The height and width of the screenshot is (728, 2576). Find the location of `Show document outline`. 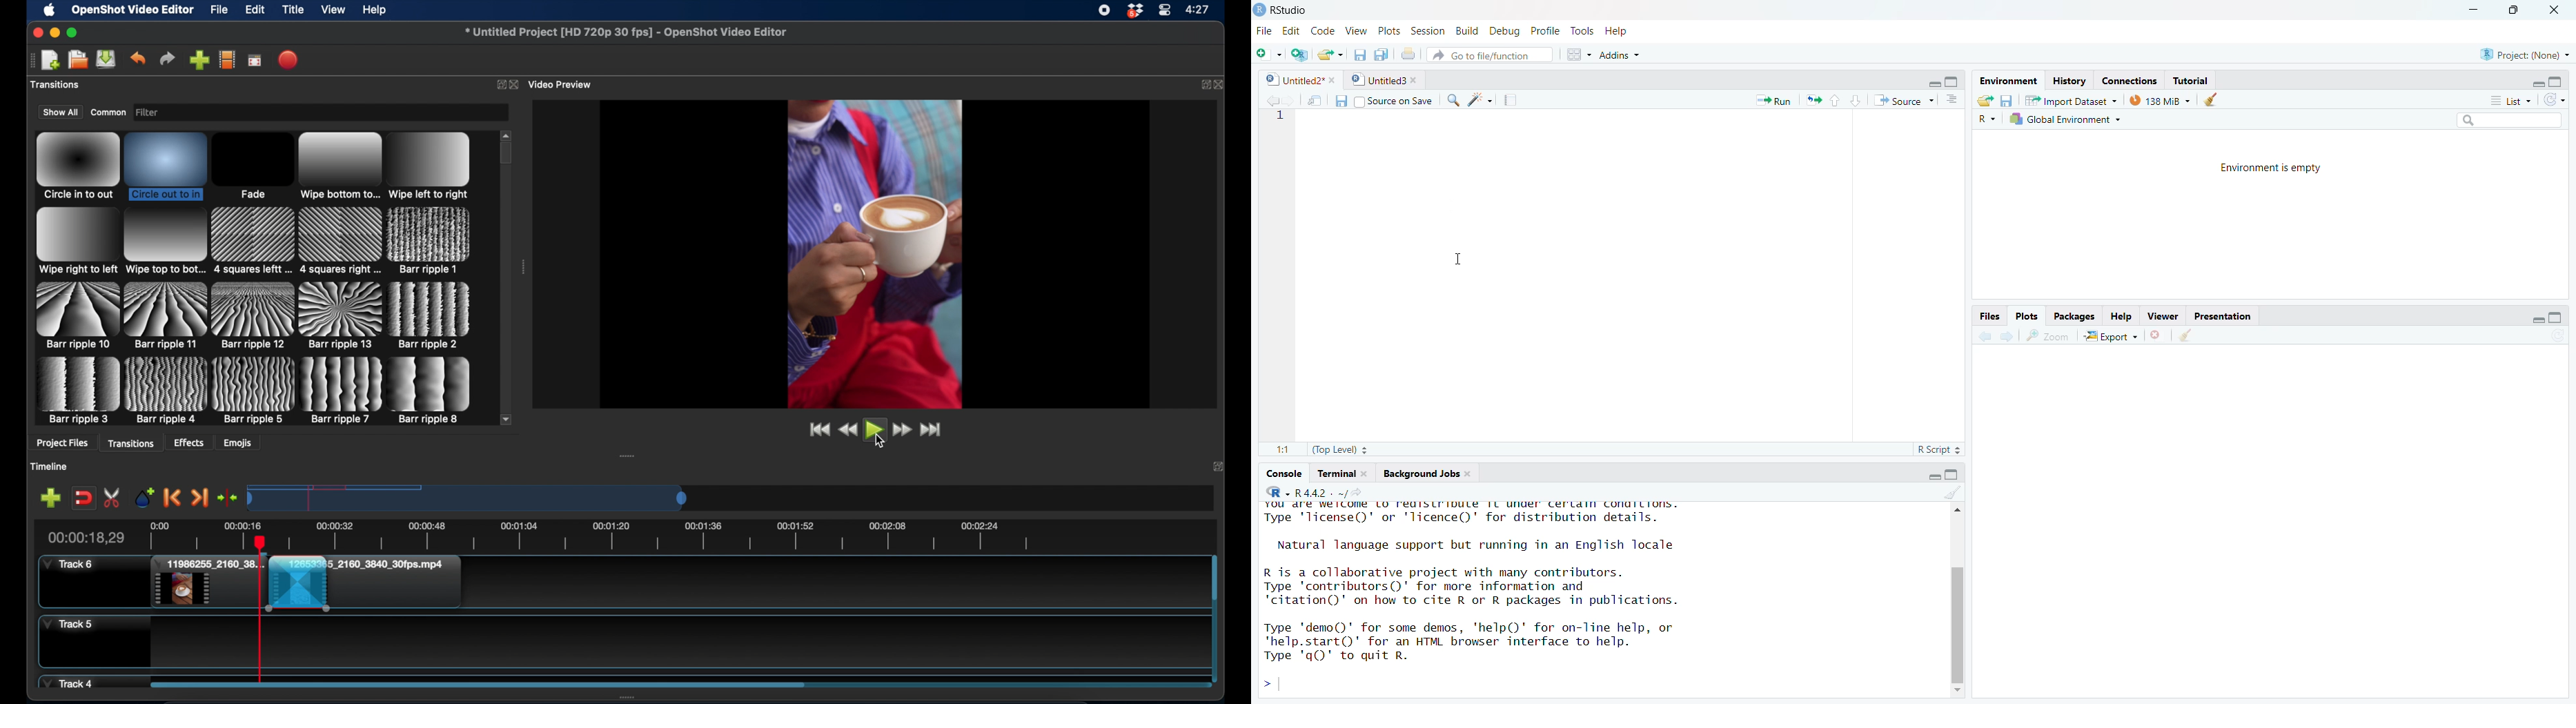

Show document outline is located at coordinates (1952, 101).